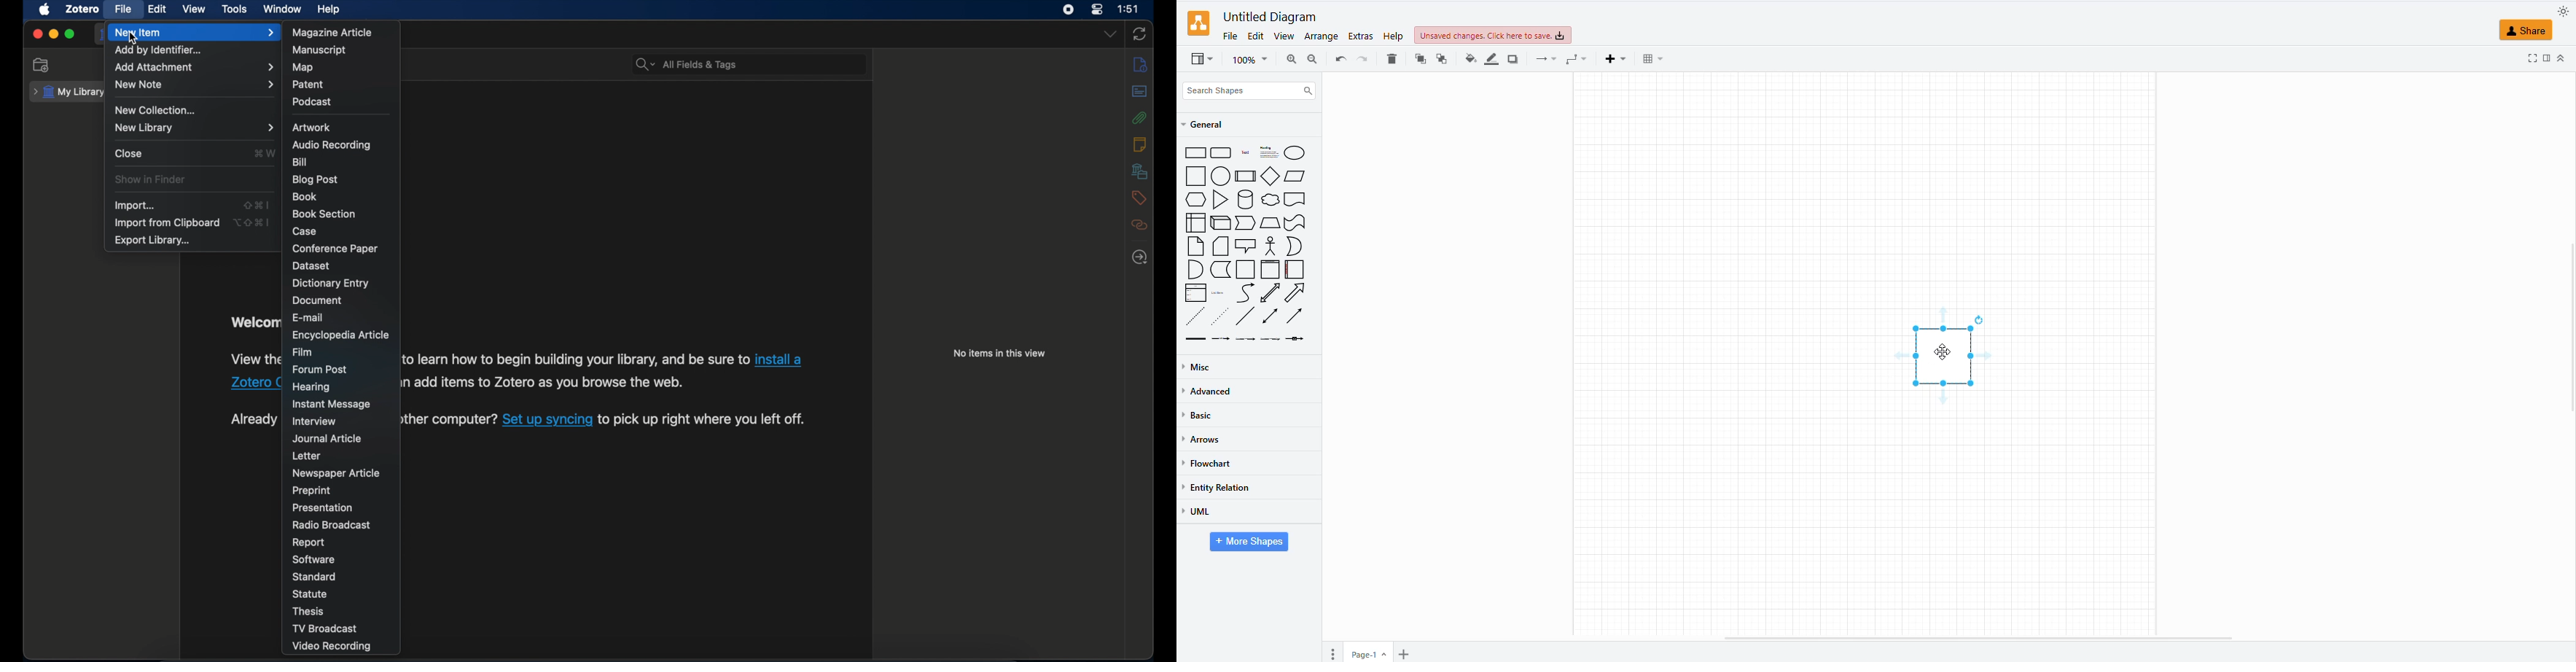  I want to click on undo, so click(1362, 58).